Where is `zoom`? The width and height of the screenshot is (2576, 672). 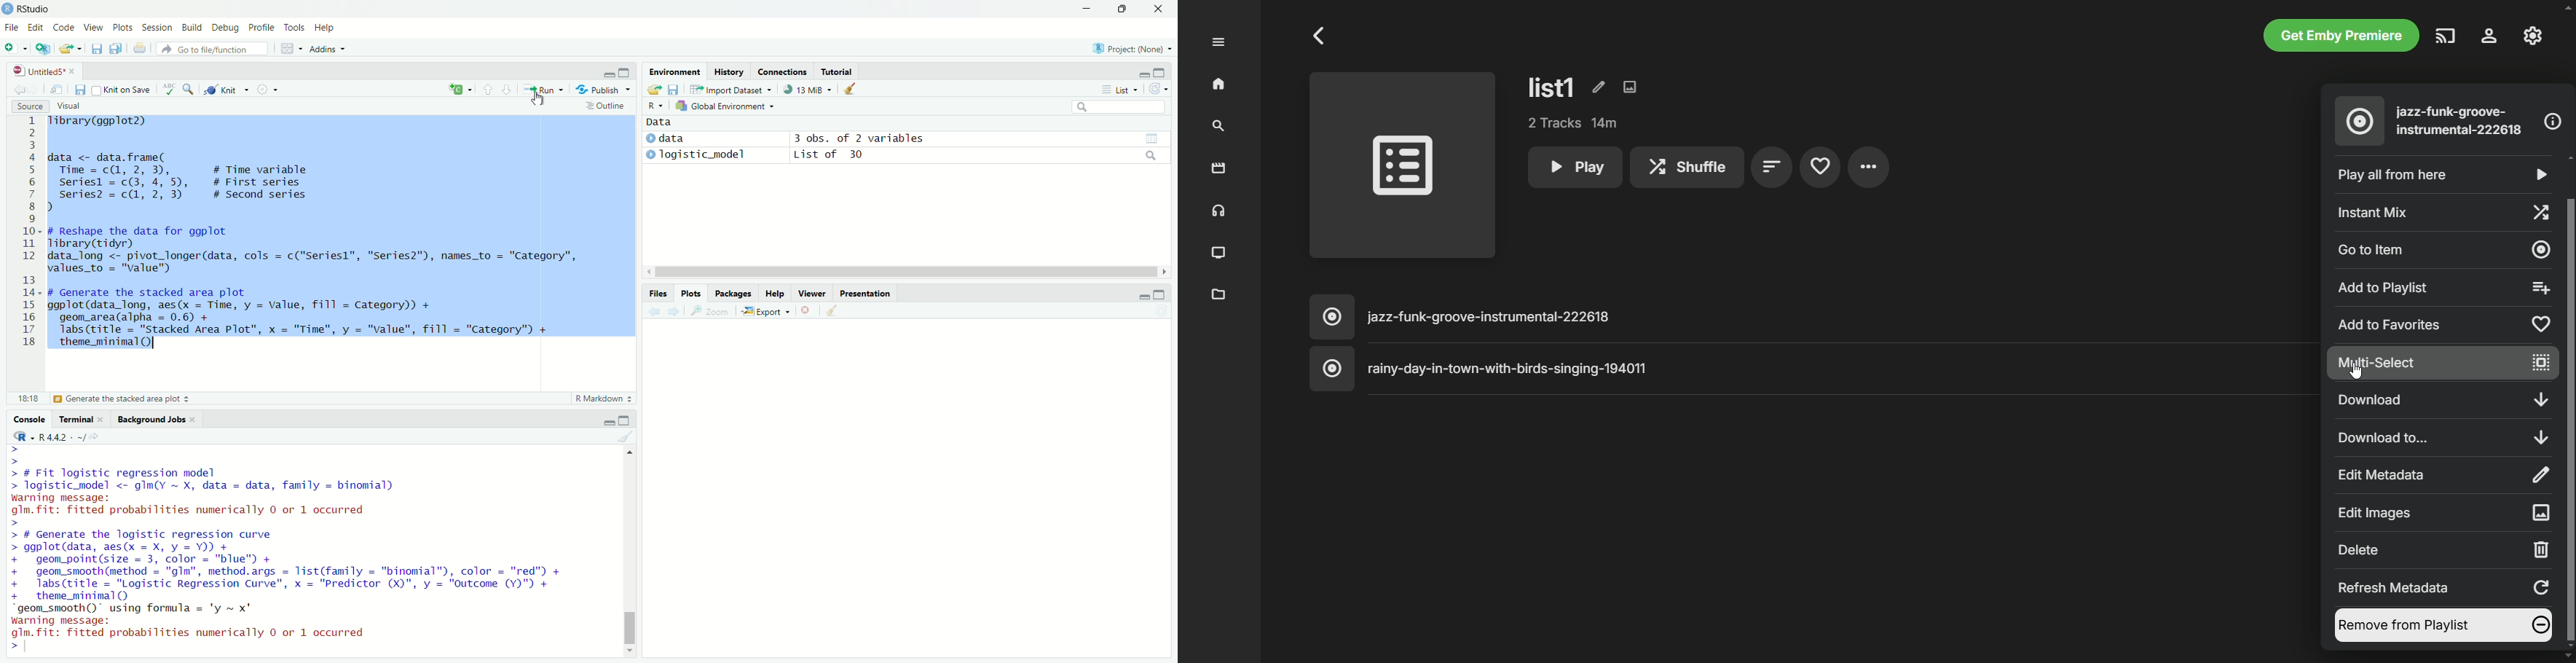
zoom is located at coordinates (191, 90).